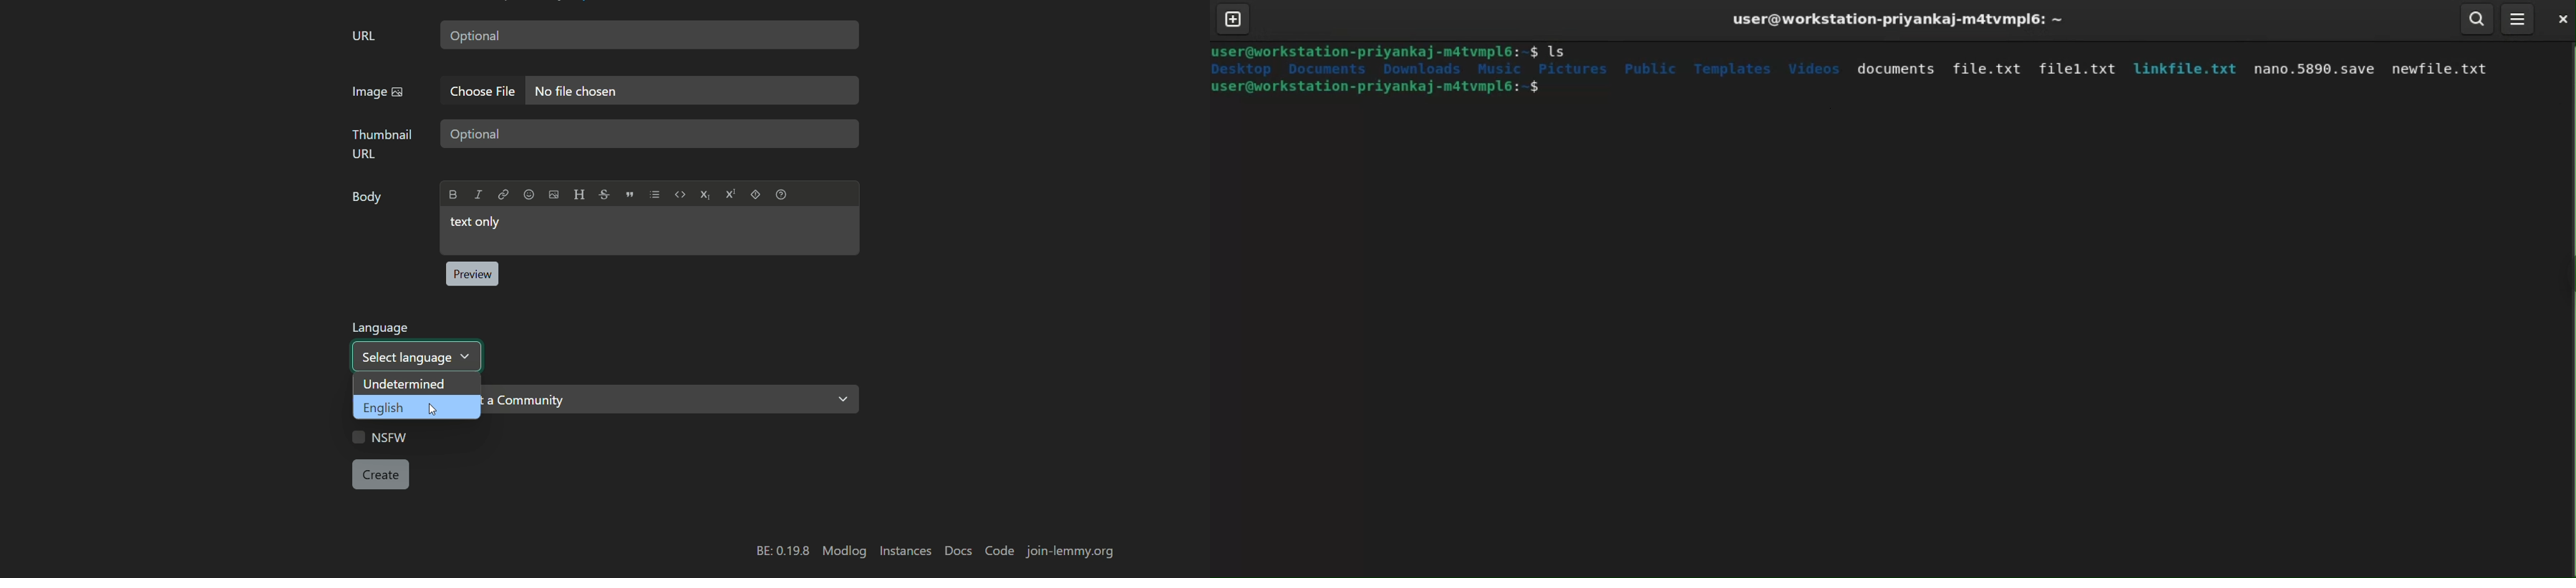 This screenshot has width=2576, height=588. Describe the element at coordinates (1572, 69) in the screenshot. I see `pictures` at that location.